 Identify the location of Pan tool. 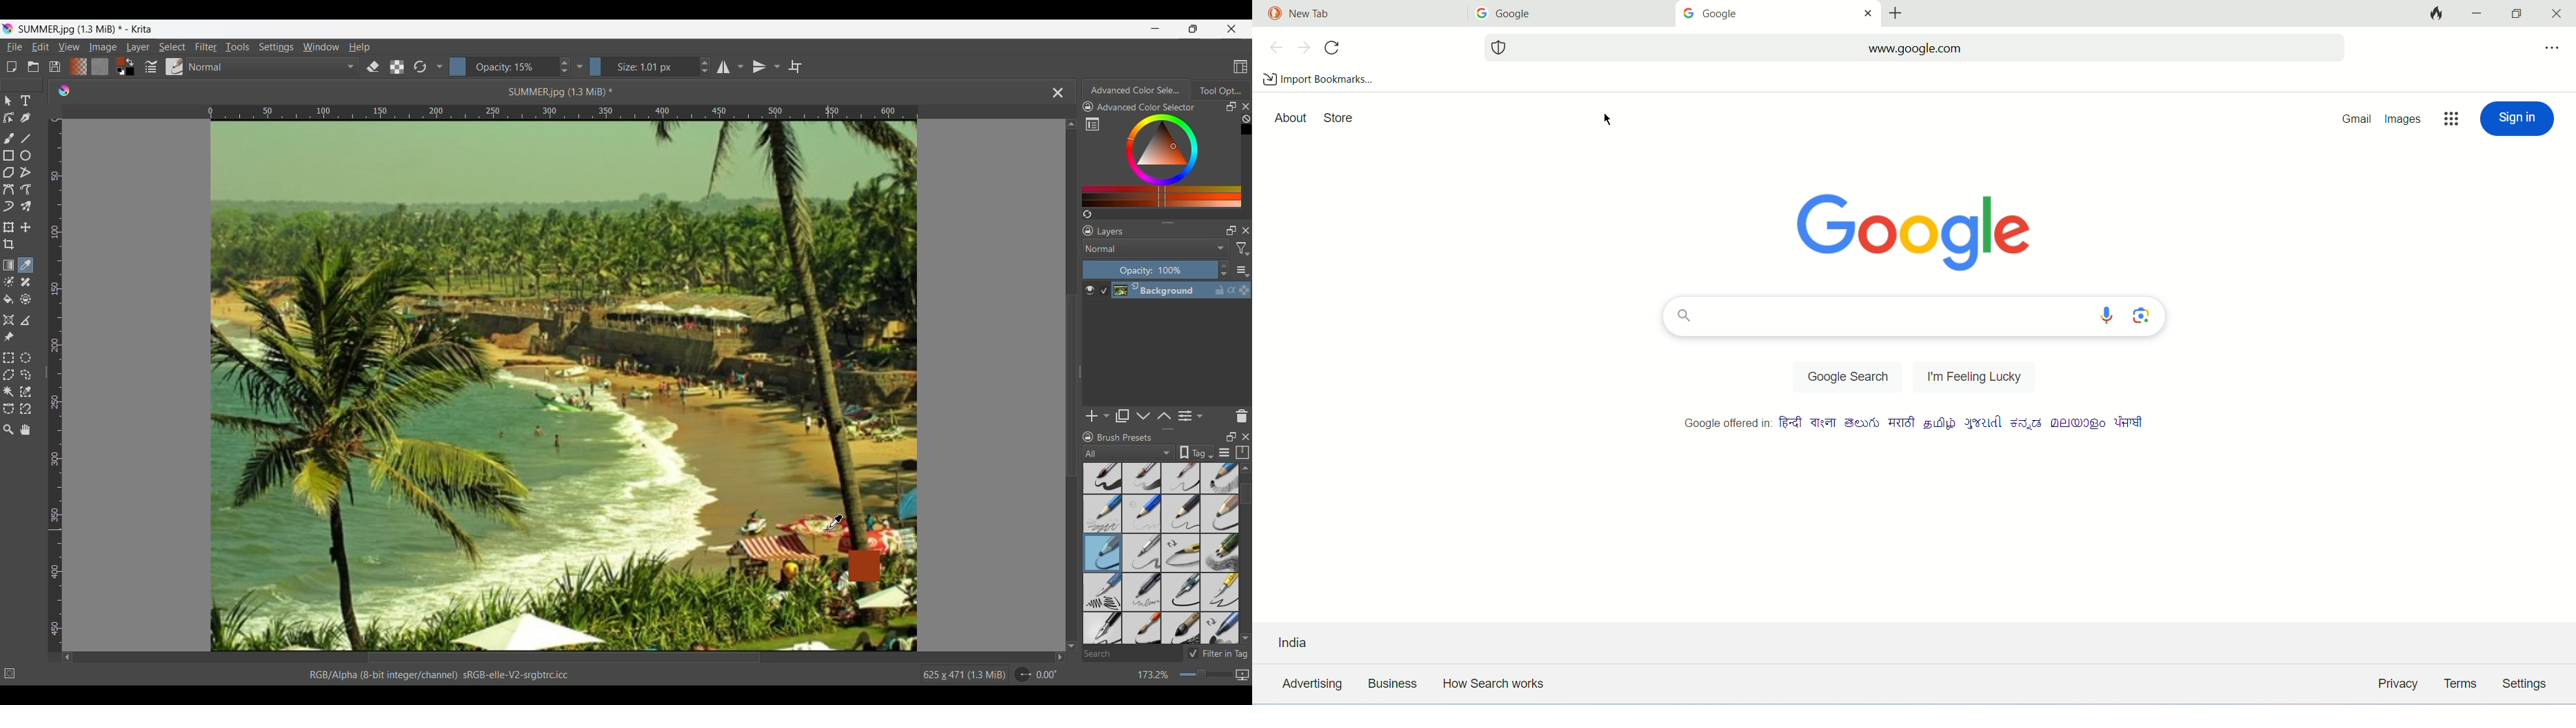
(25, 430).